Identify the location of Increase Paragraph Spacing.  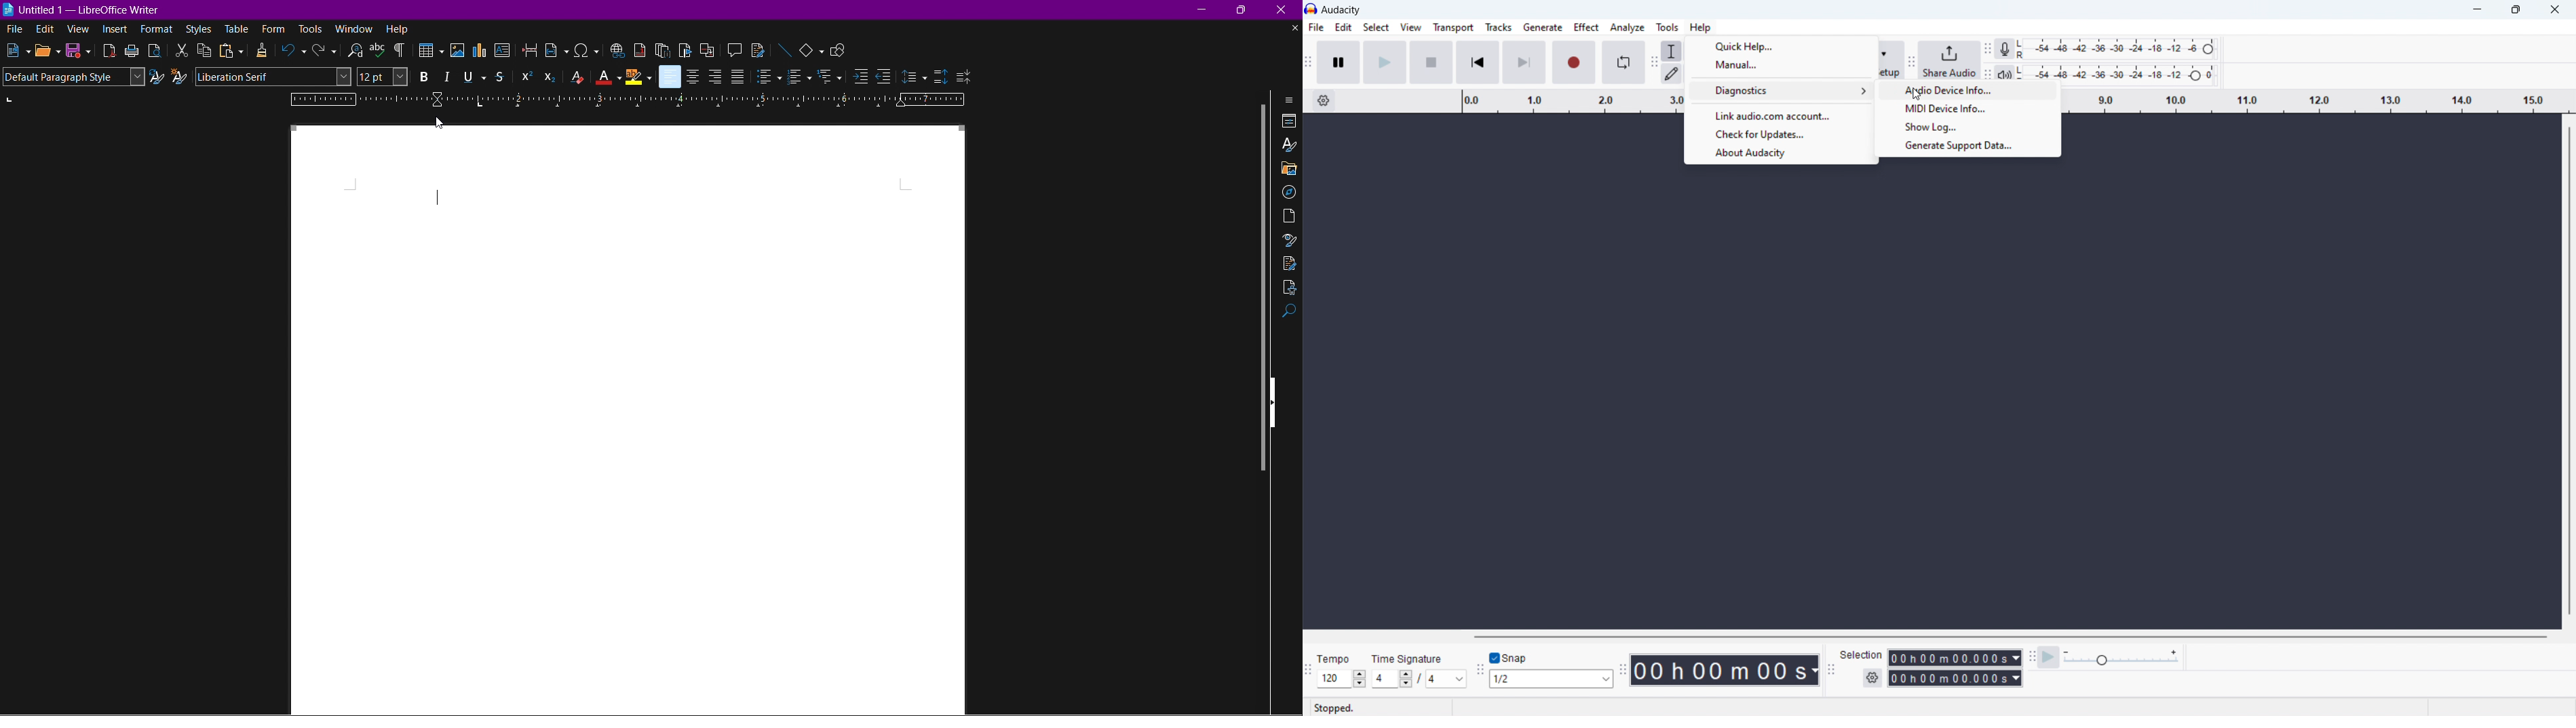
(939, 74).